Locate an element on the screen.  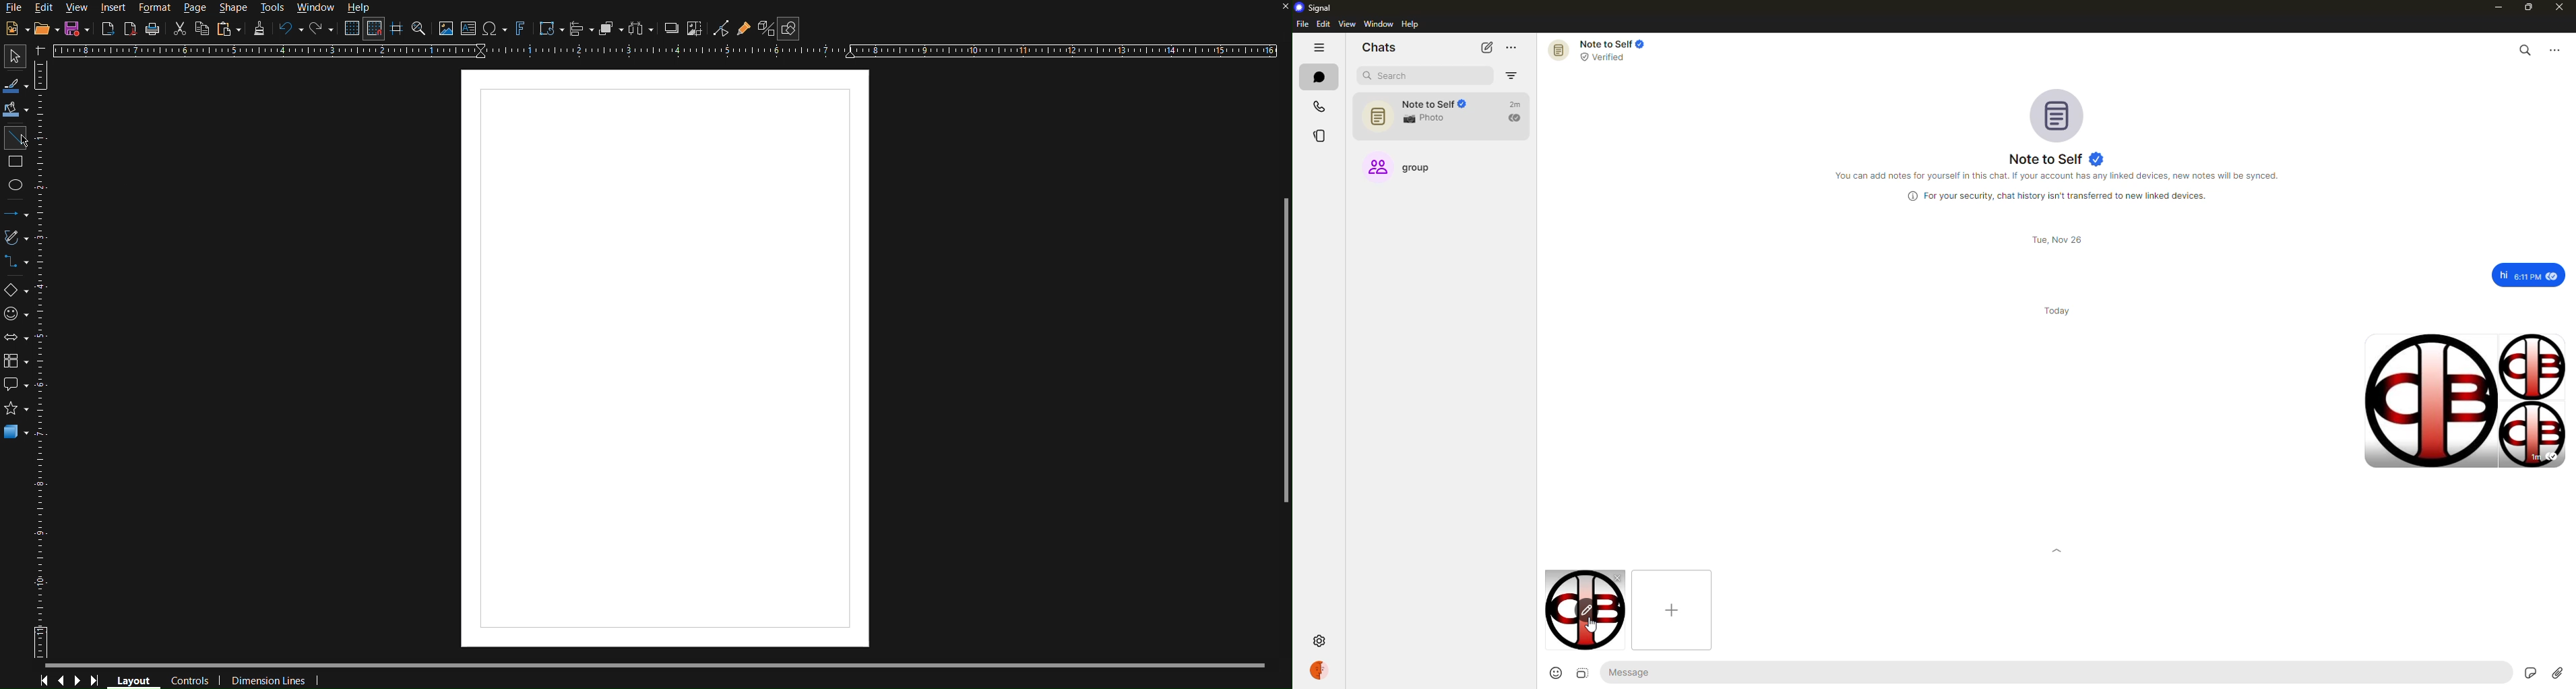
Last Page is located at coordinates (98, 680).